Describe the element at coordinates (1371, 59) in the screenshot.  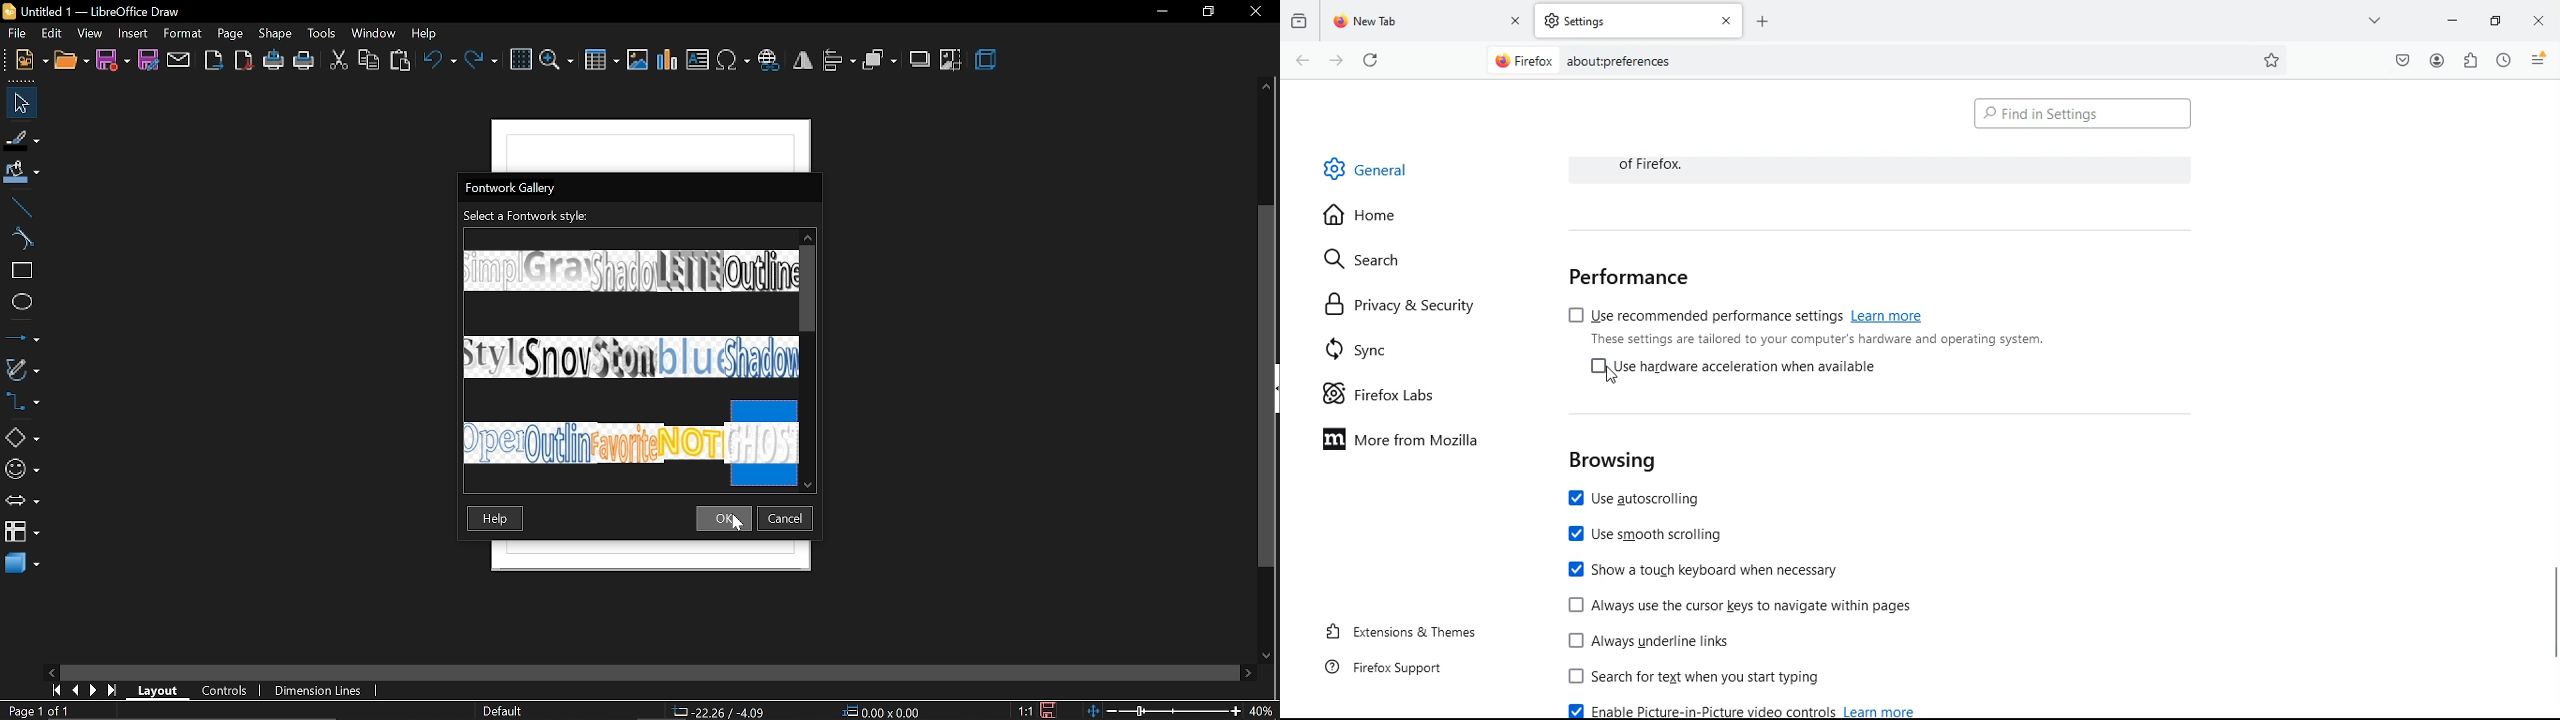
I see `refresh` at that location.